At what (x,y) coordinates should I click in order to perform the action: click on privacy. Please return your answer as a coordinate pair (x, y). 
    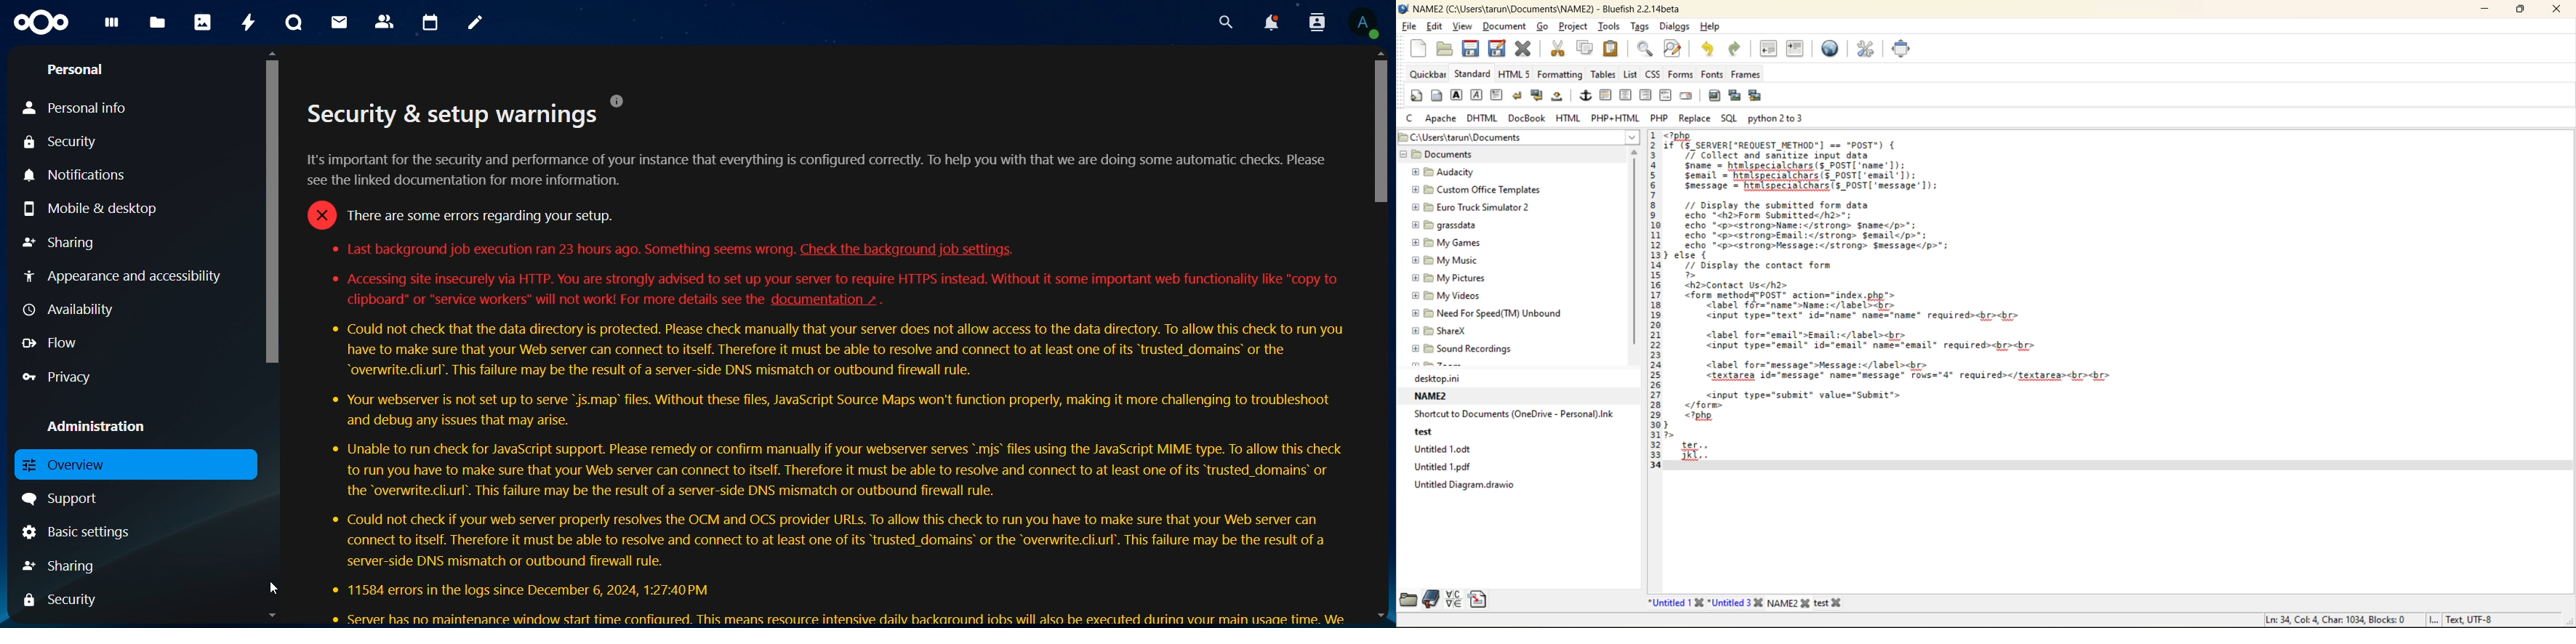
    Looking at the image, I should click on (59, 378).